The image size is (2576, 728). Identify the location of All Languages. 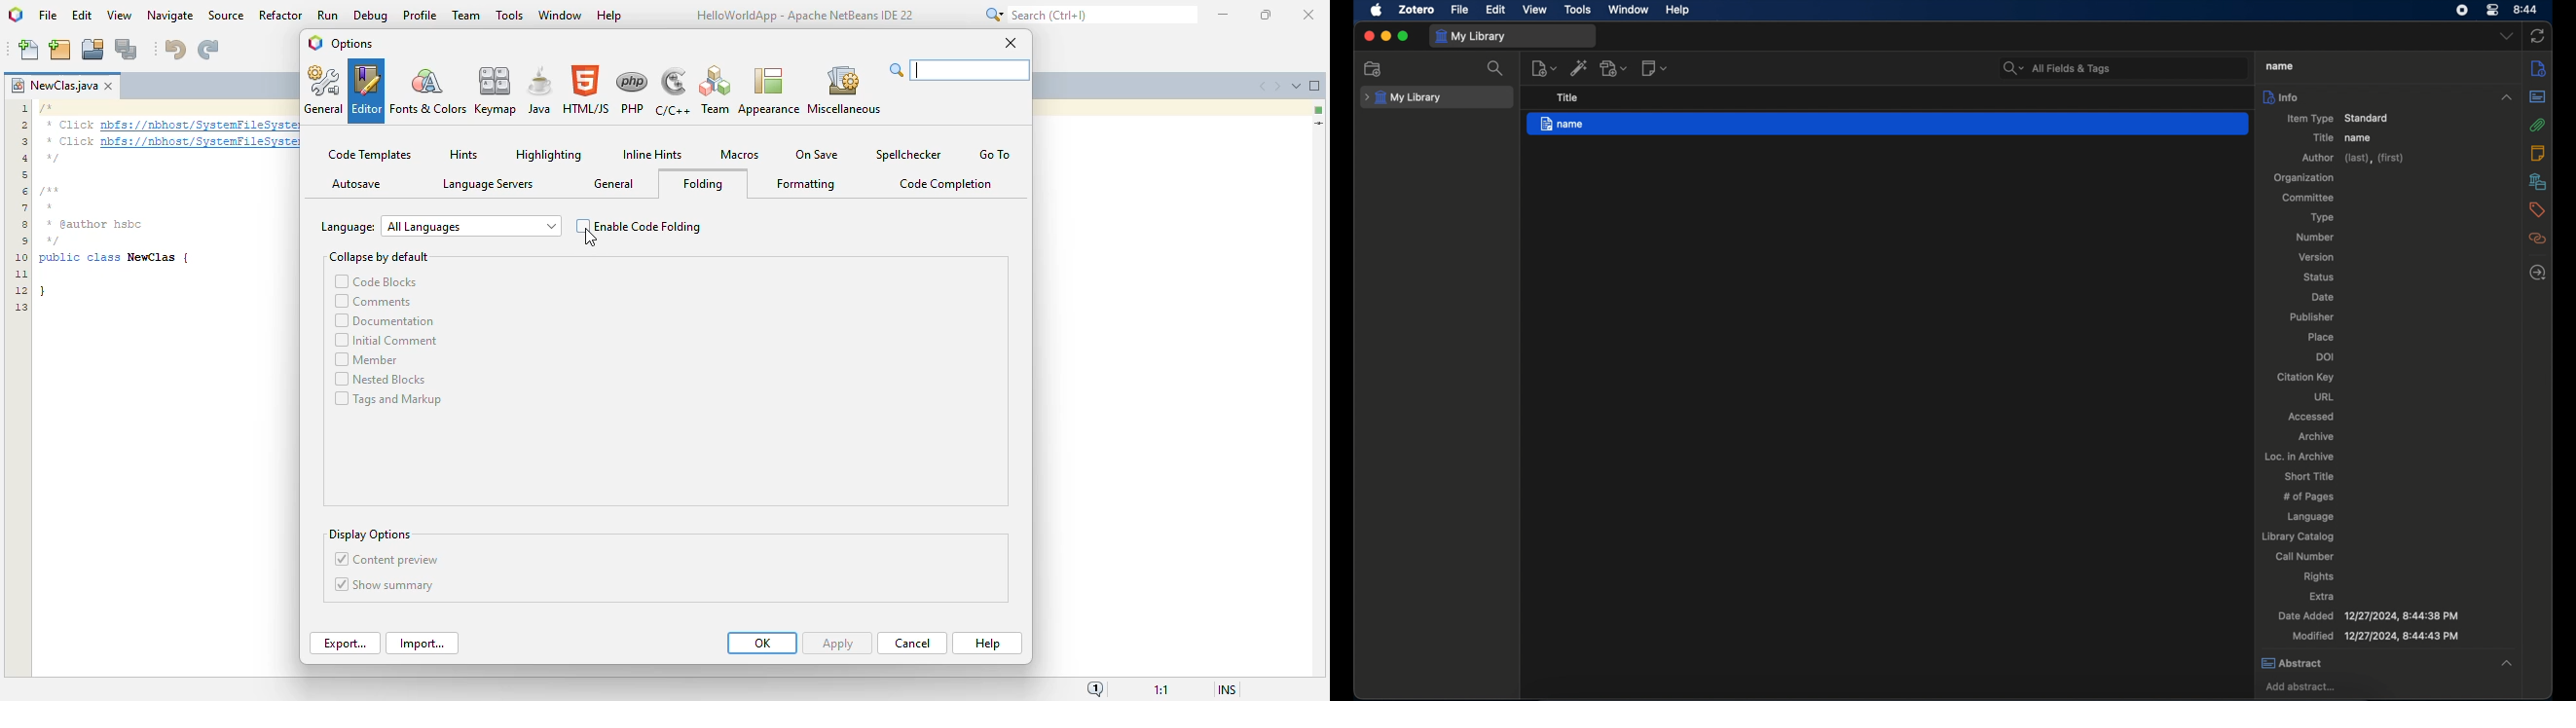
(471, 225).